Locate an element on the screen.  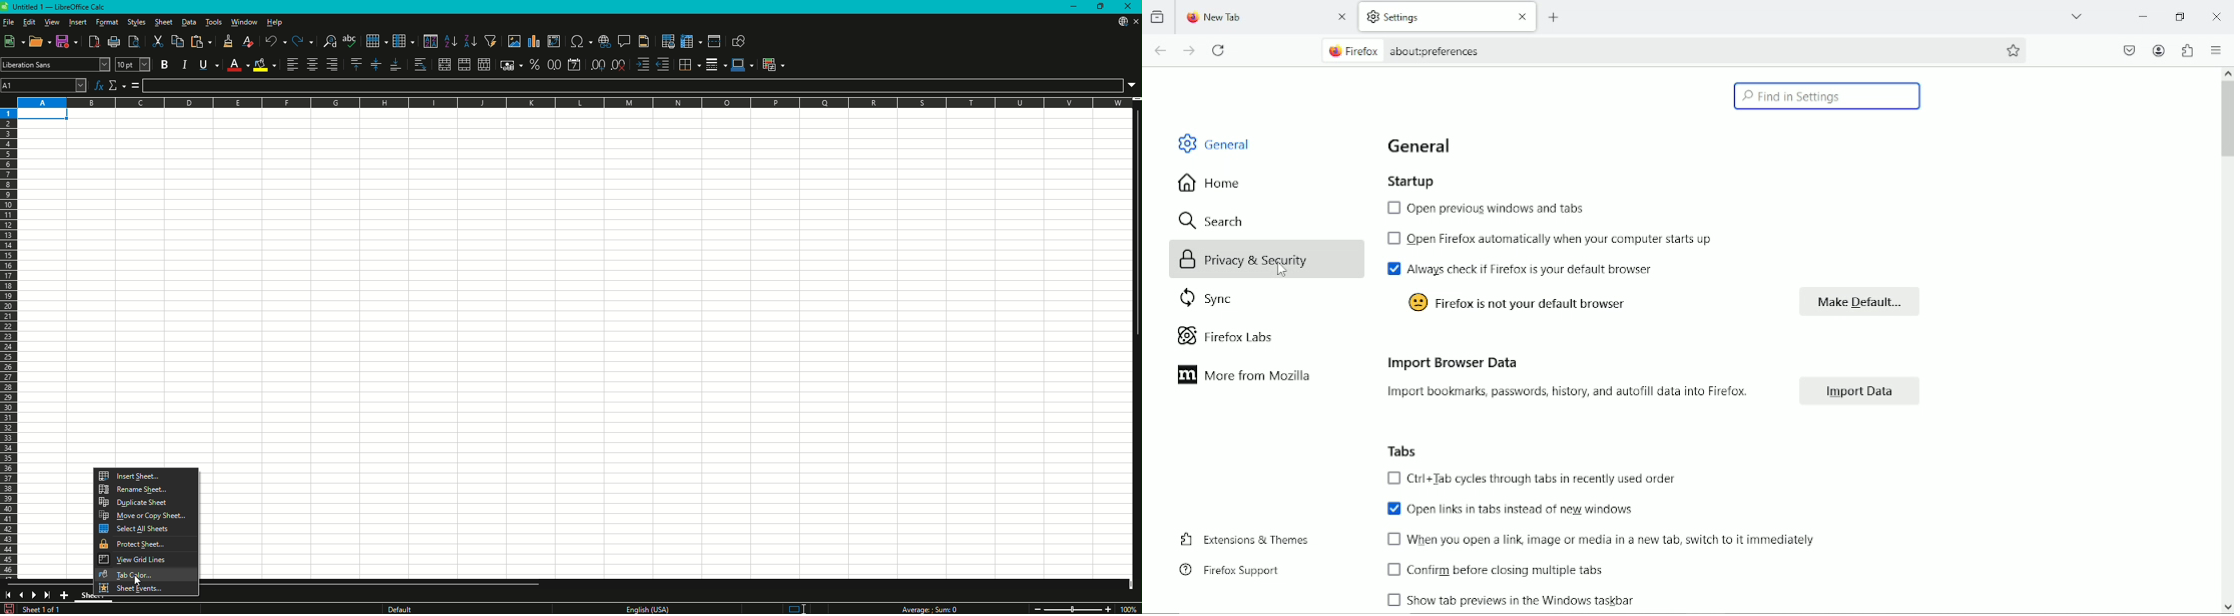
Zoom slider is located at coordinates (1073, 609).